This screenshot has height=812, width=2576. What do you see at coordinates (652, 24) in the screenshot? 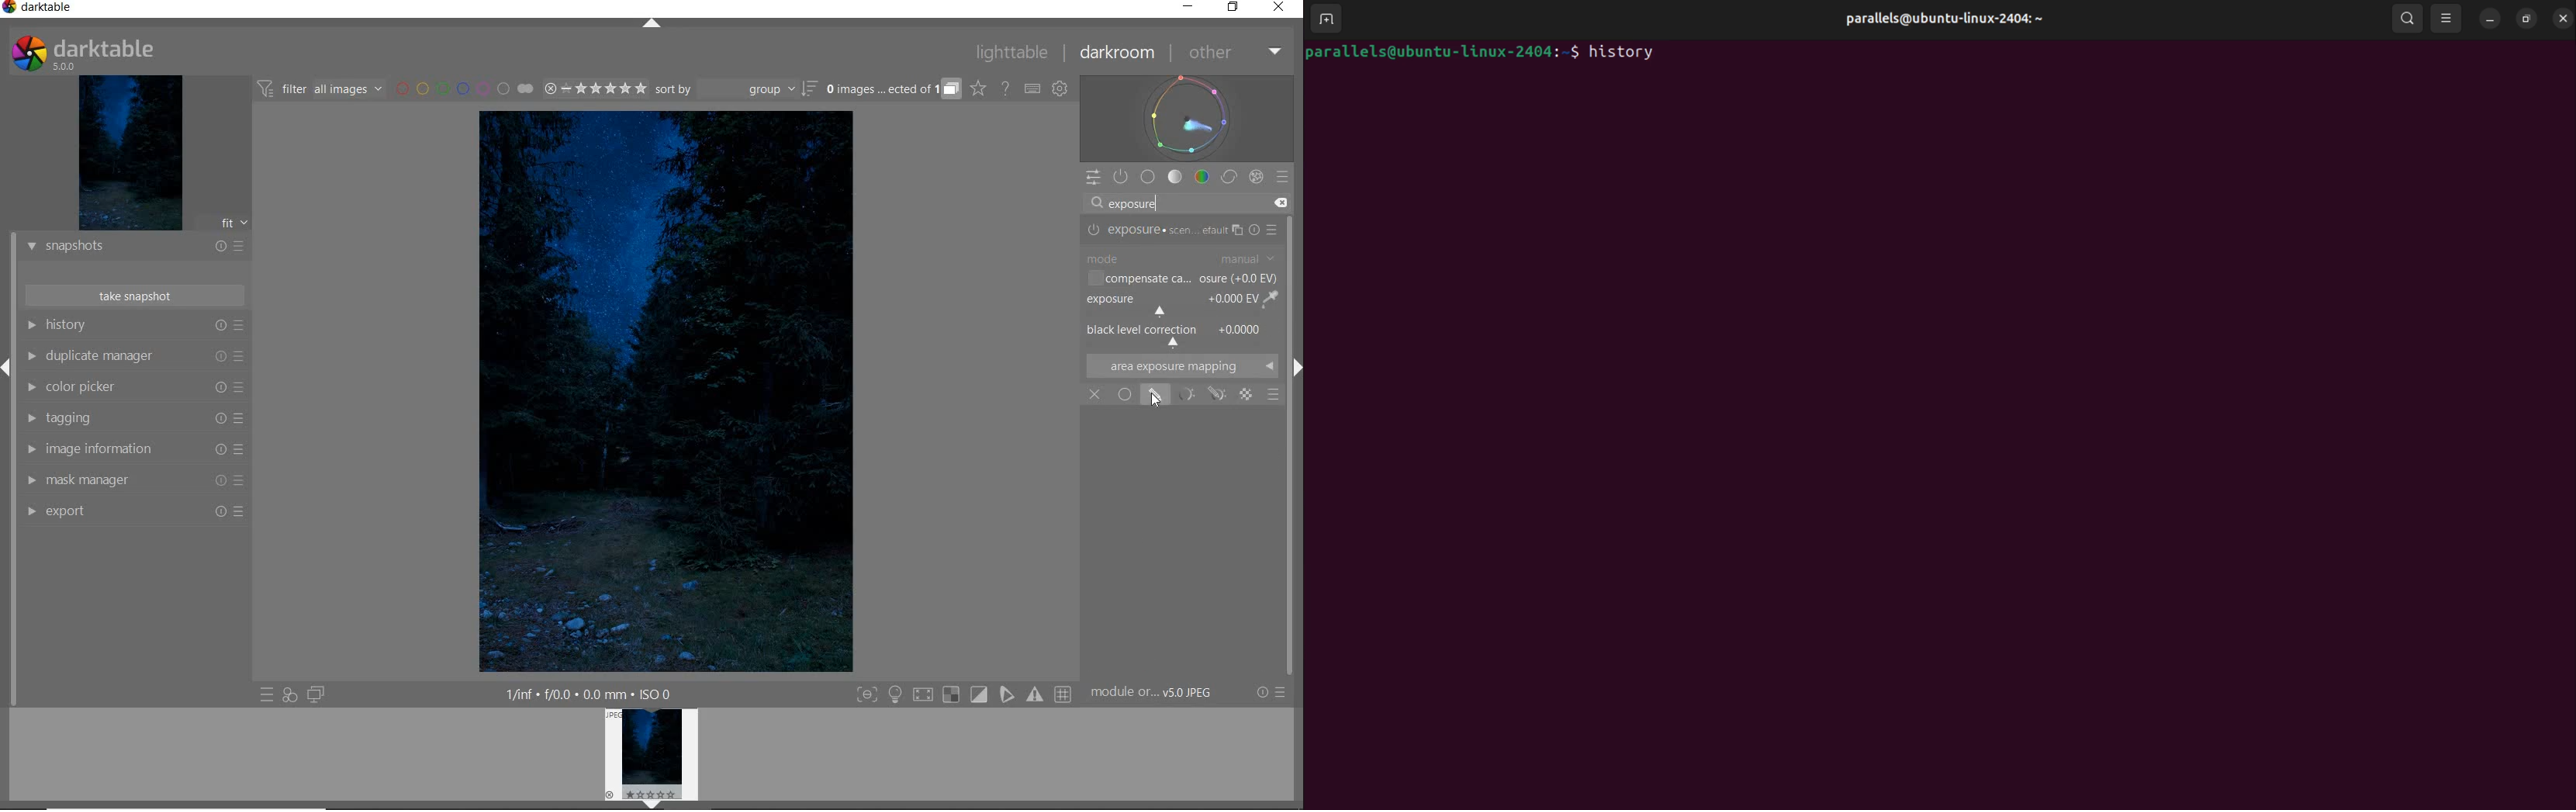
I see `EXPAND/COLLAPSE` at bounding box center [652, 24].